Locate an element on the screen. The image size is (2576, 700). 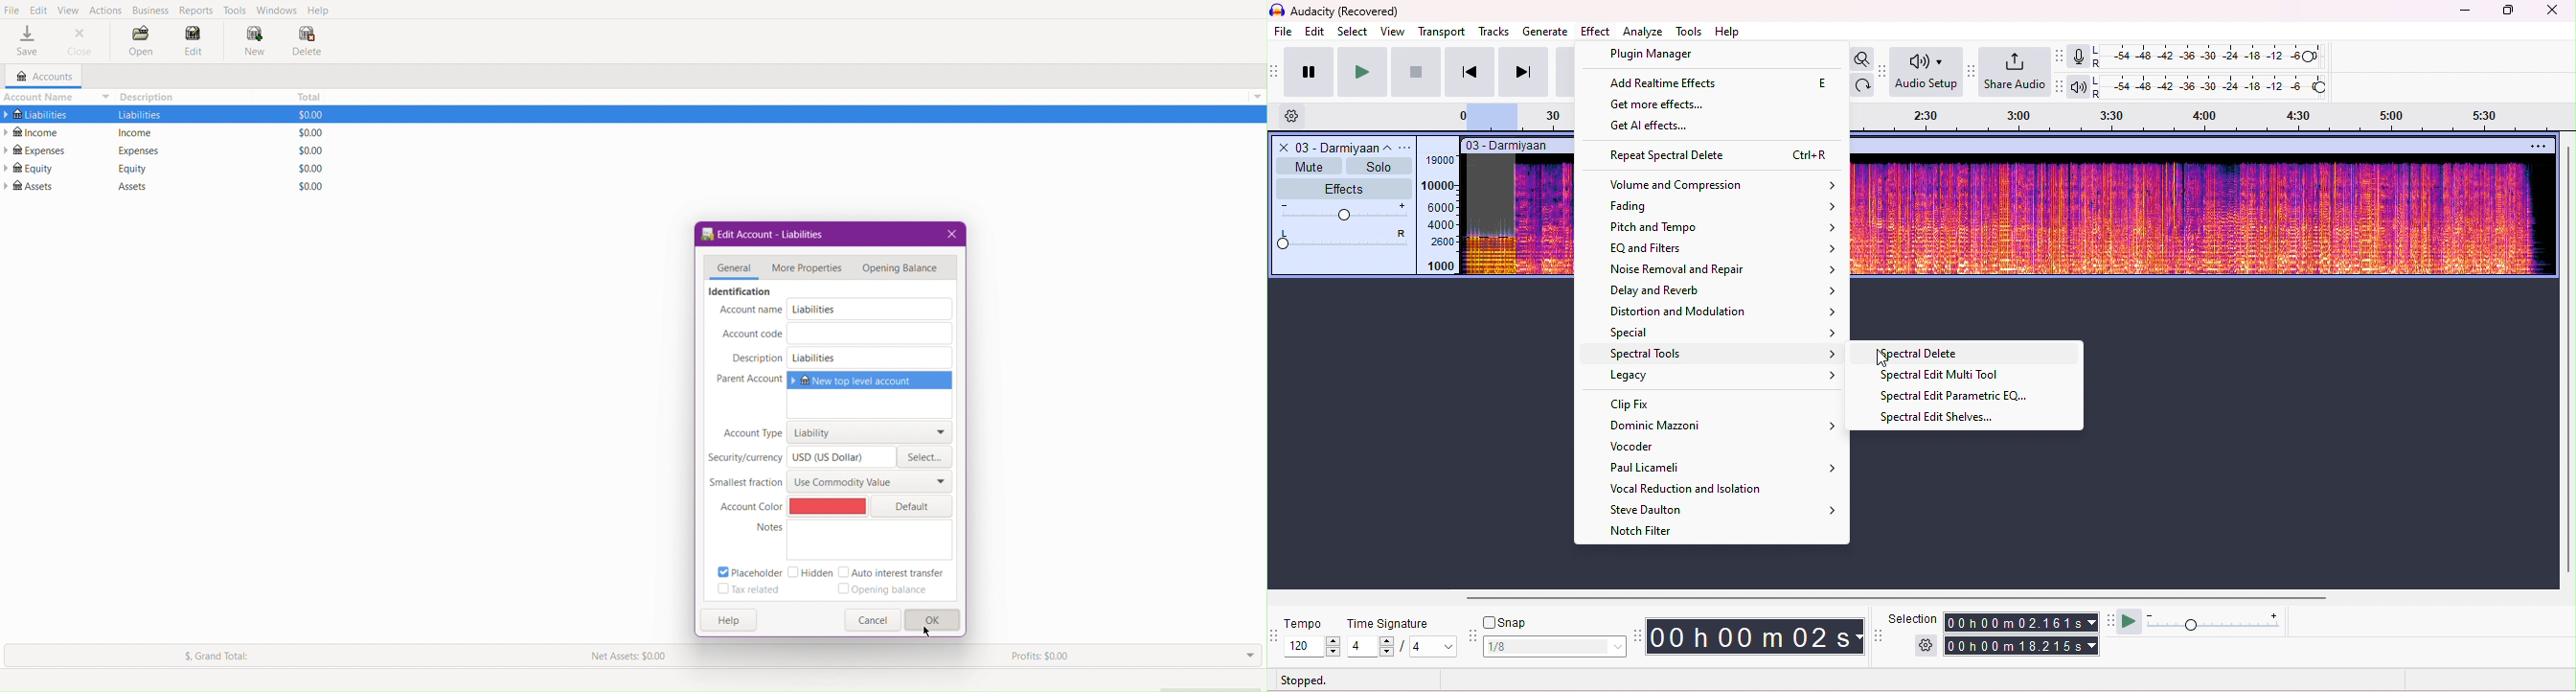
Security/currency is located at coordinates (745, 457).